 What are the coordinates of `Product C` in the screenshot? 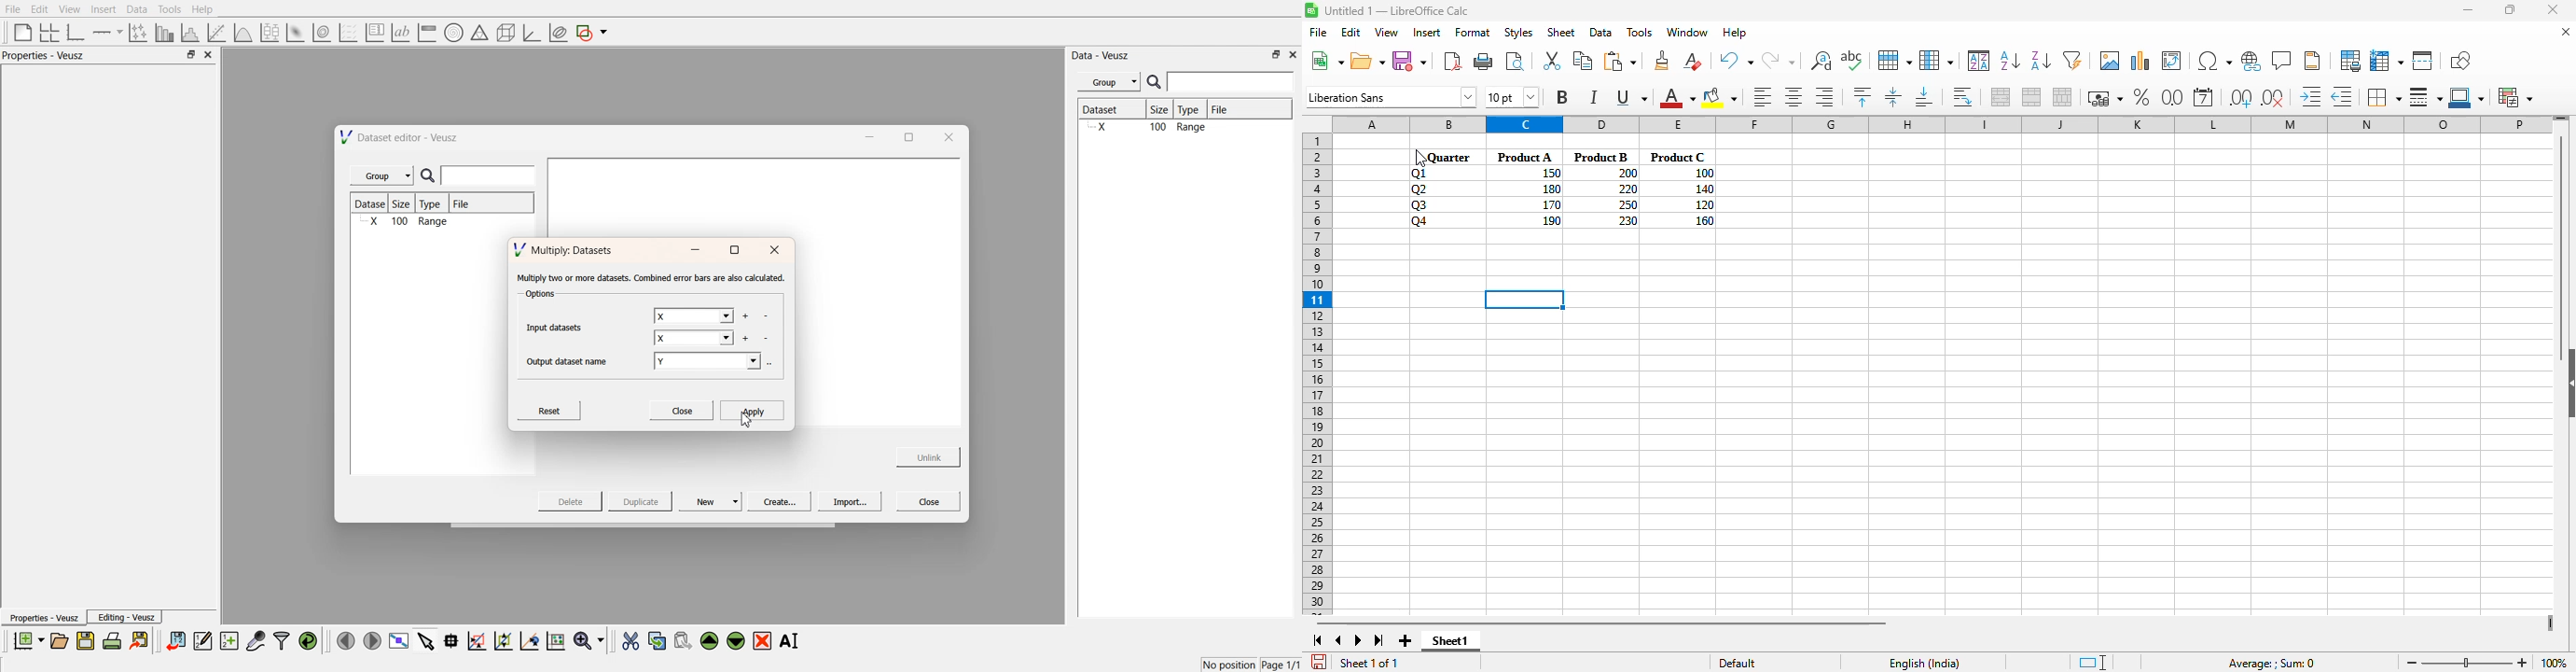 It's located at (1676, 157).